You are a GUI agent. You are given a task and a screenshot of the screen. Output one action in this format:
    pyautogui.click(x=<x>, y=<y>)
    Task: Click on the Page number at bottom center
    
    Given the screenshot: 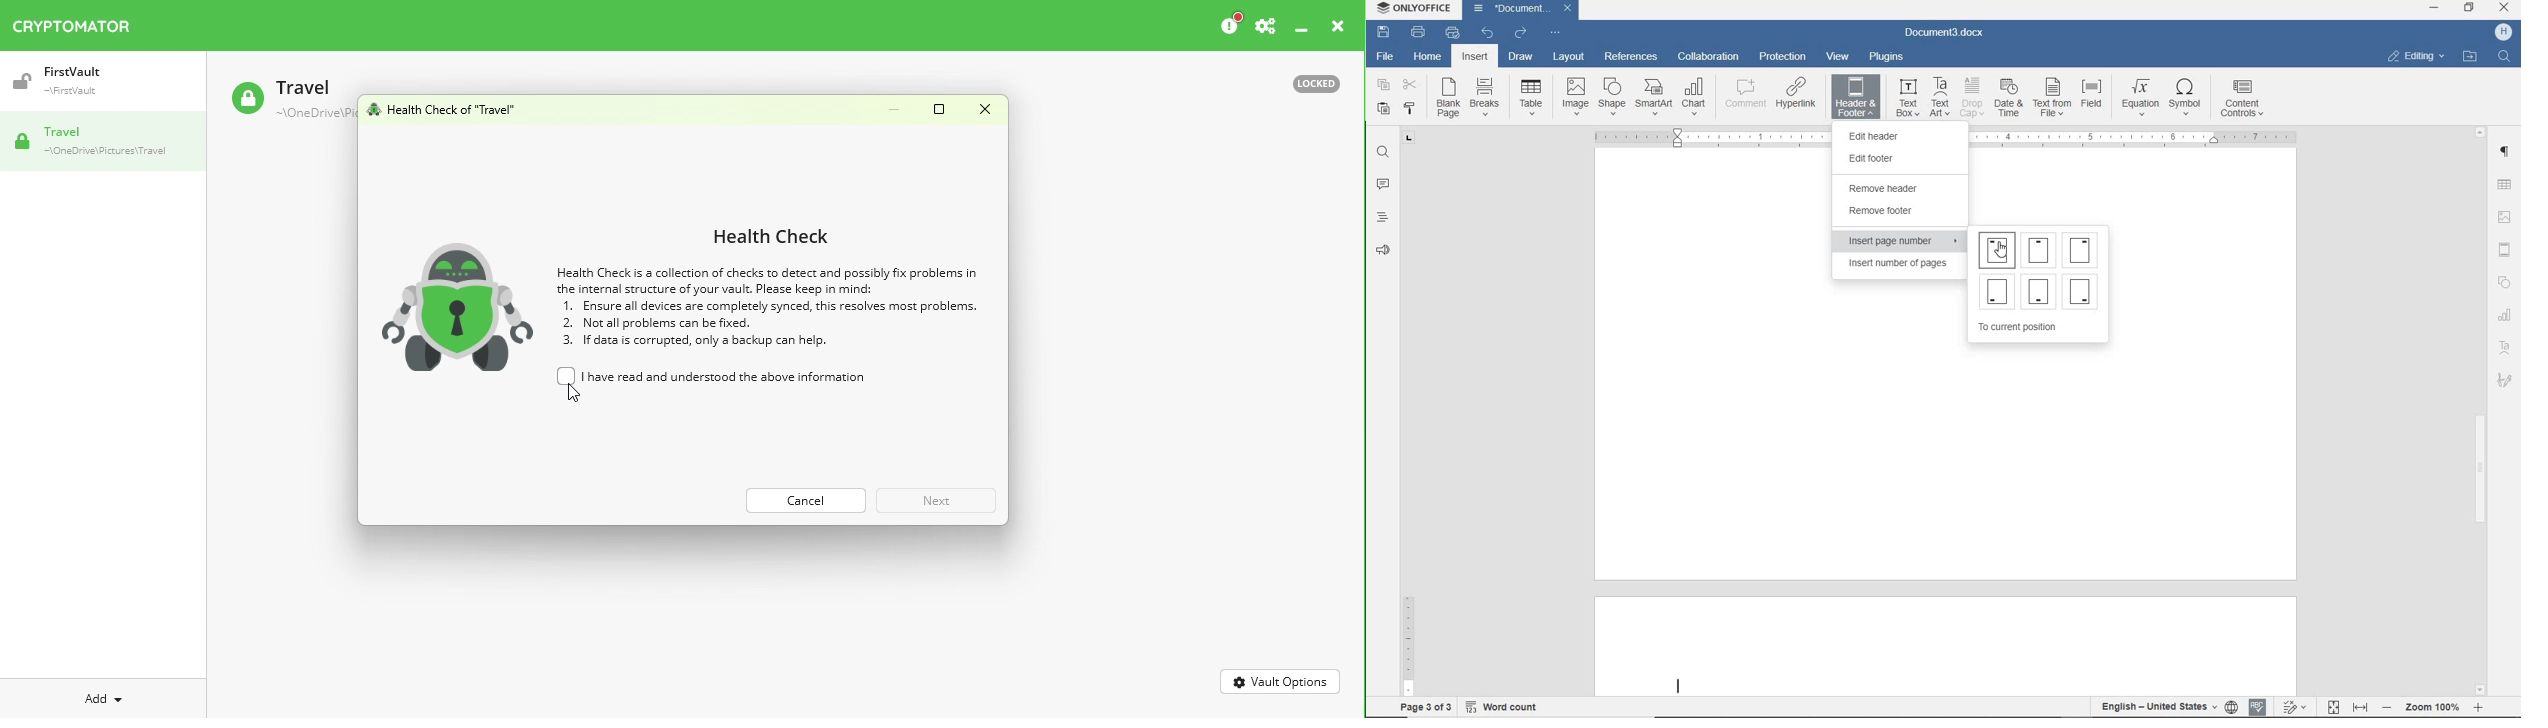 What is the action you would take?
    pyautogui.click(x=2039, y=291)
    